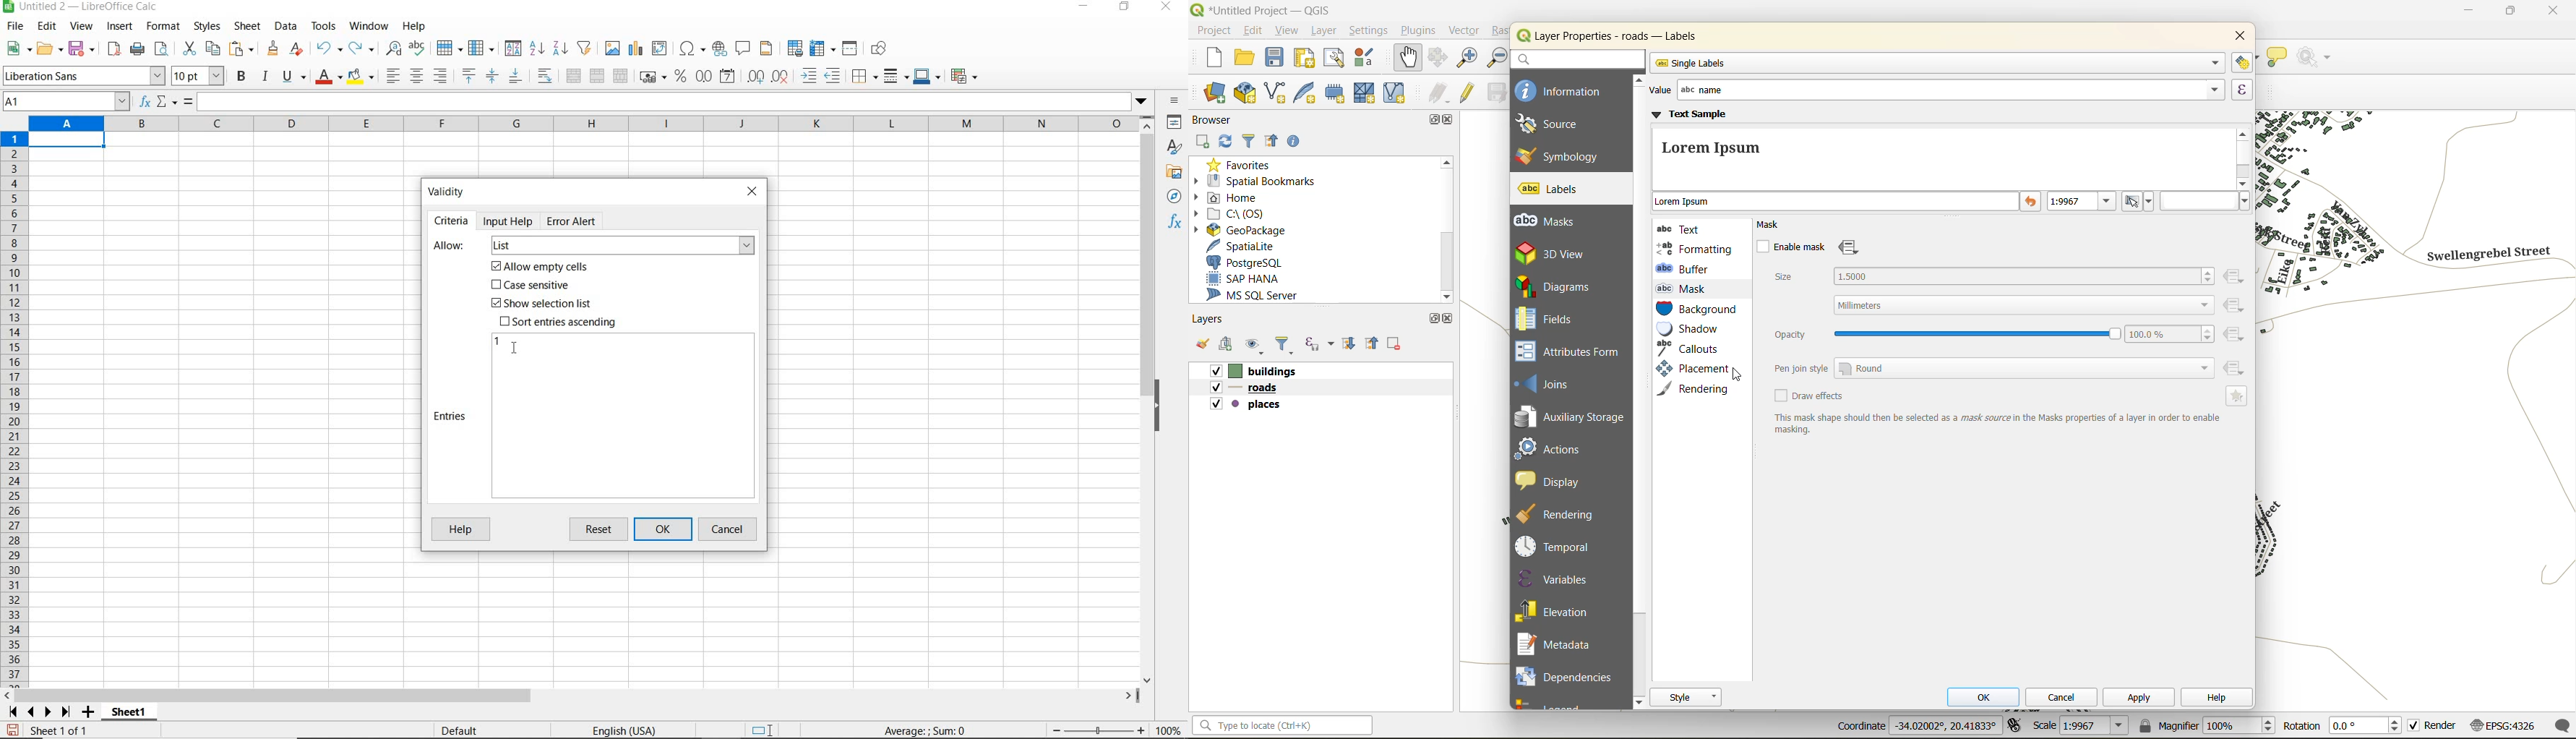  What do you see at coordinates (1558, 155) in the screenshot?
I see `symbology` at bounding box center [1558, 155].